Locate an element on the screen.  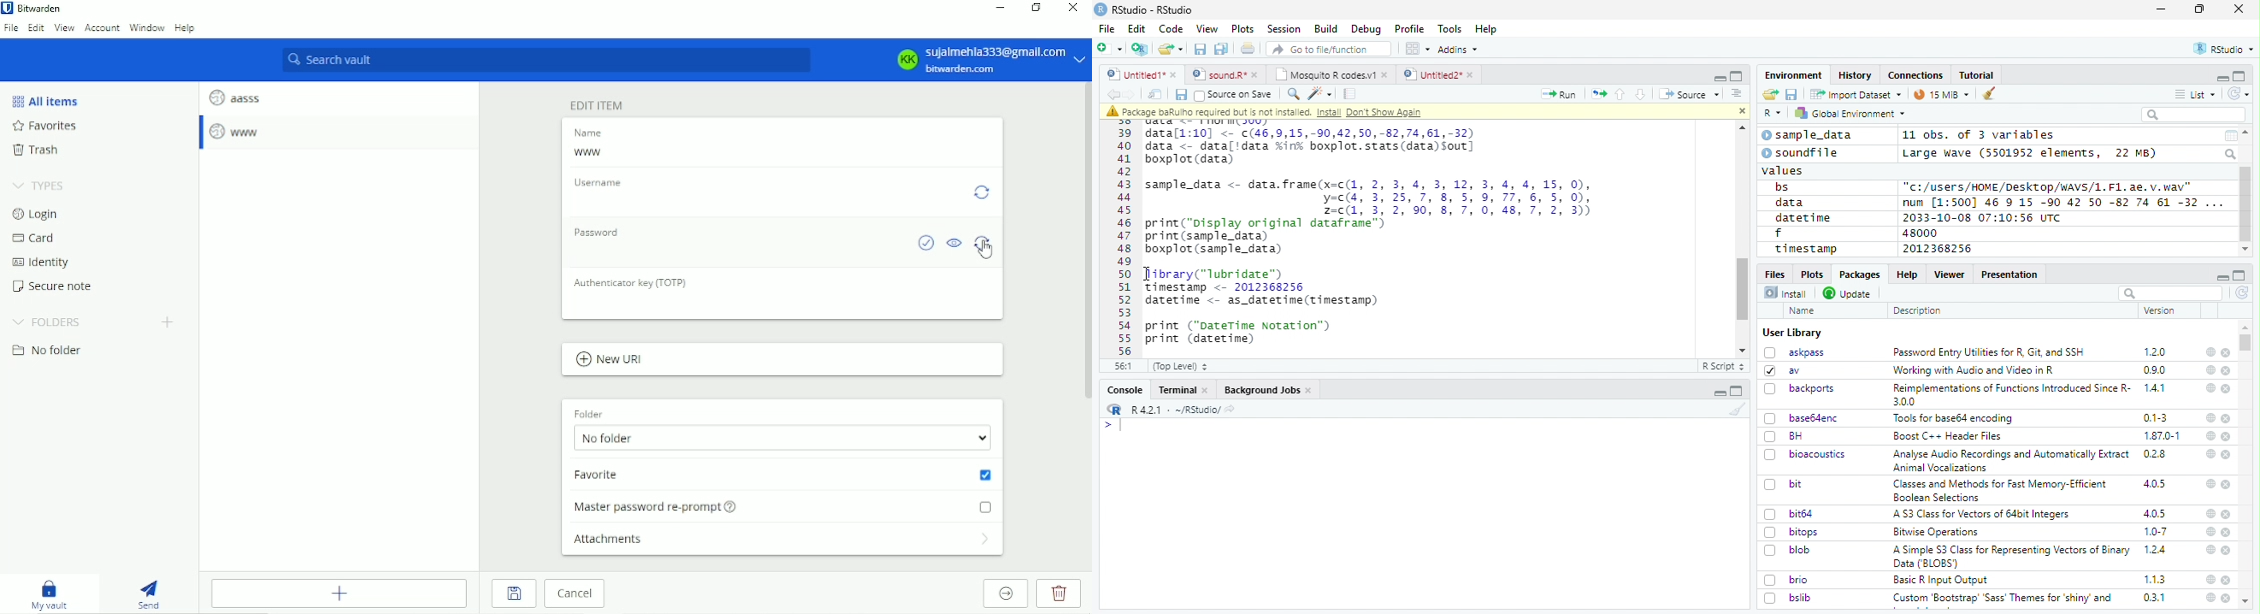
Generate password is located at coordinates (984, 242).